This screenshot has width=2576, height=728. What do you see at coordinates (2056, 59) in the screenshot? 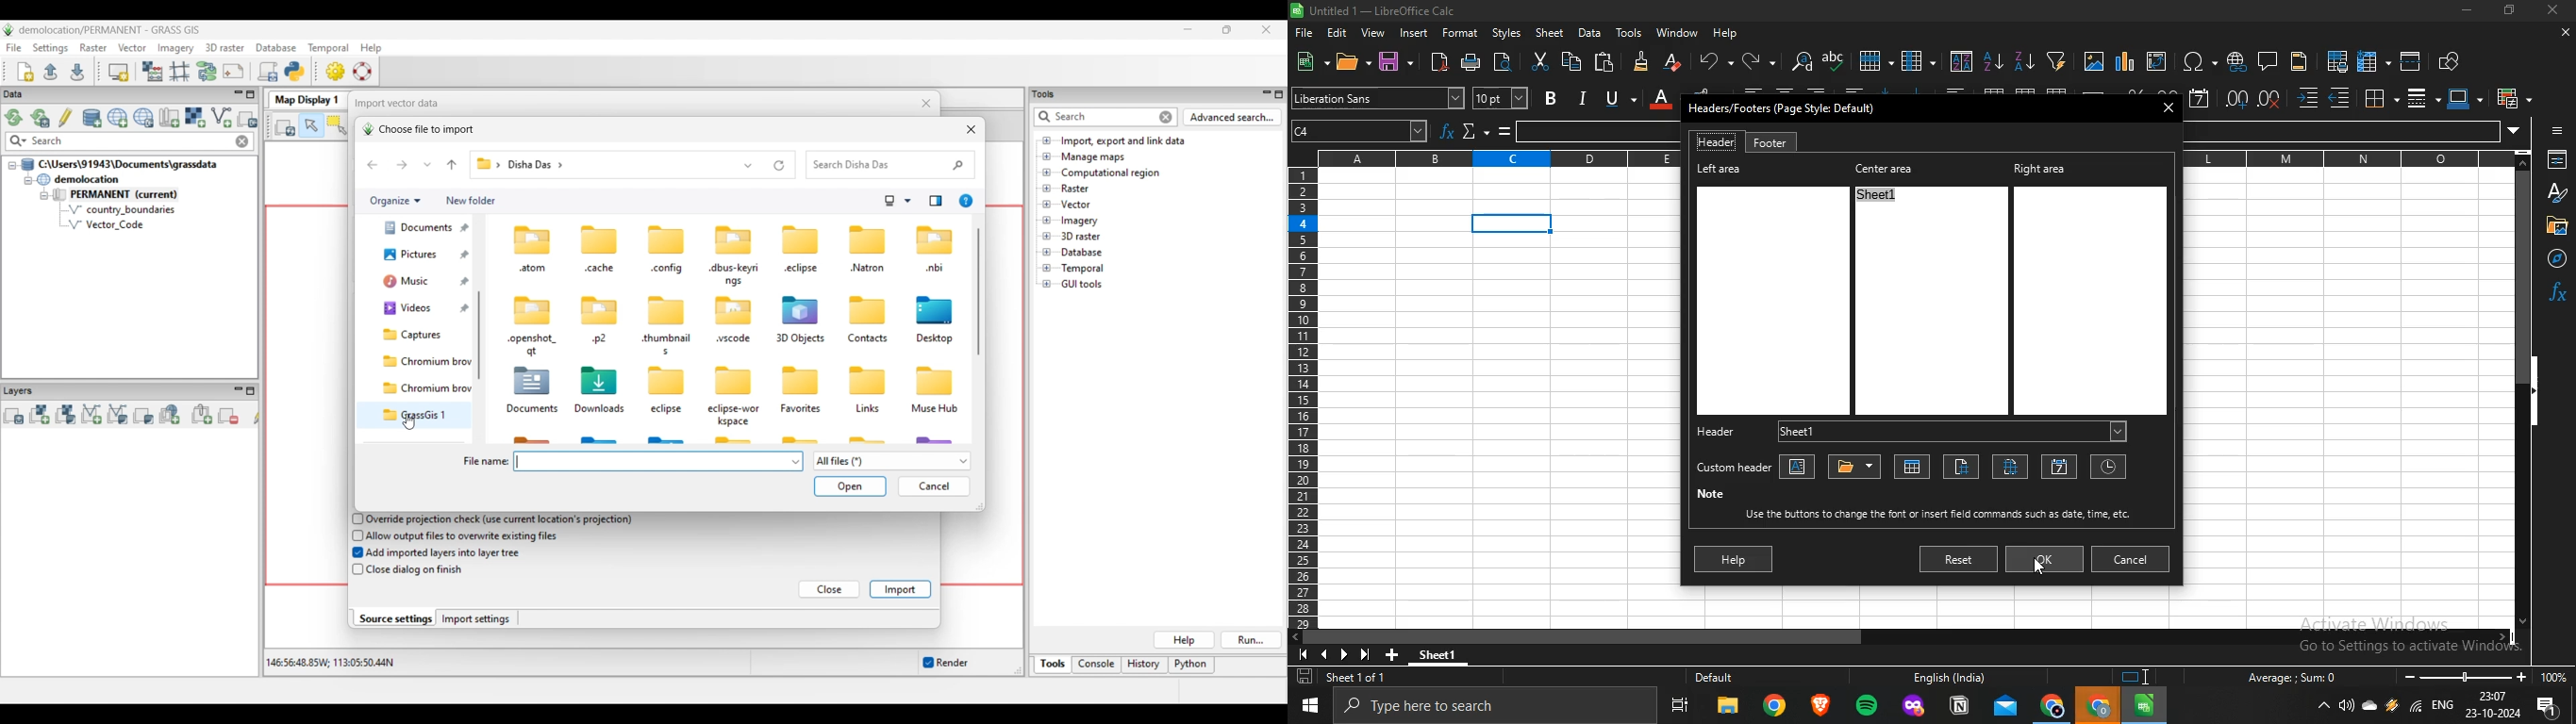
I see `create filter` at bounding box center [2056, 59].